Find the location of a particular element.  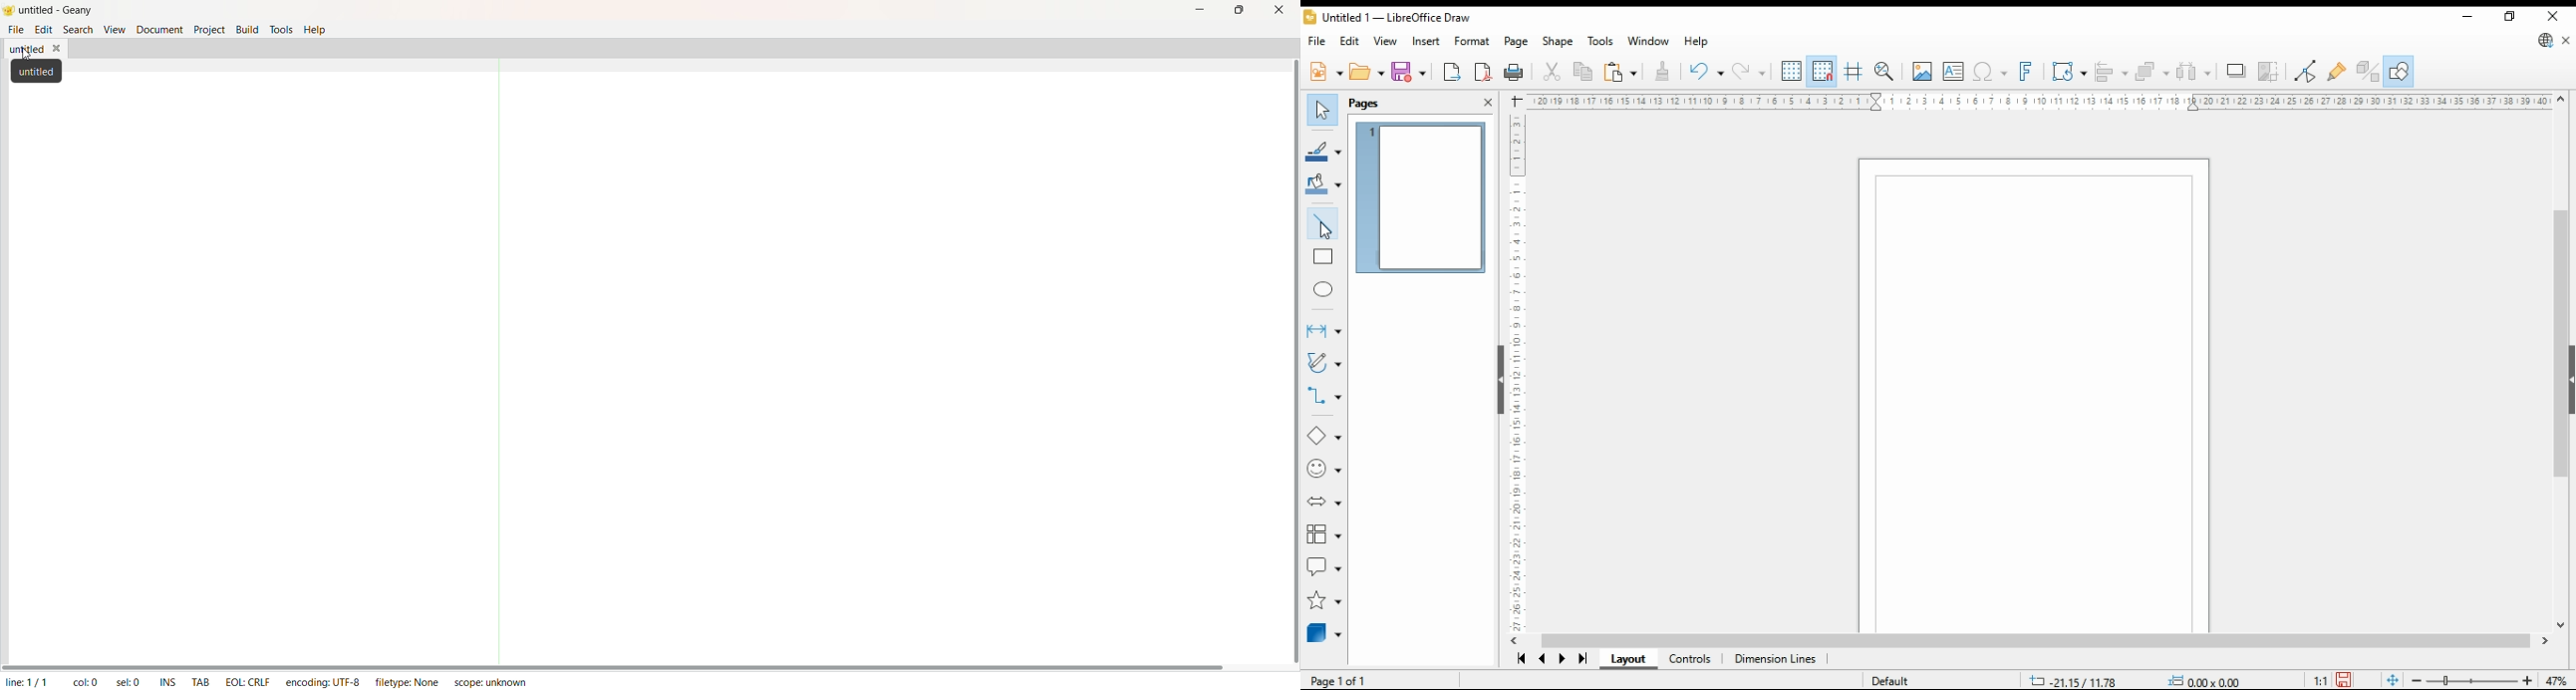

scroll bar is located at coordinates (2036, 643).